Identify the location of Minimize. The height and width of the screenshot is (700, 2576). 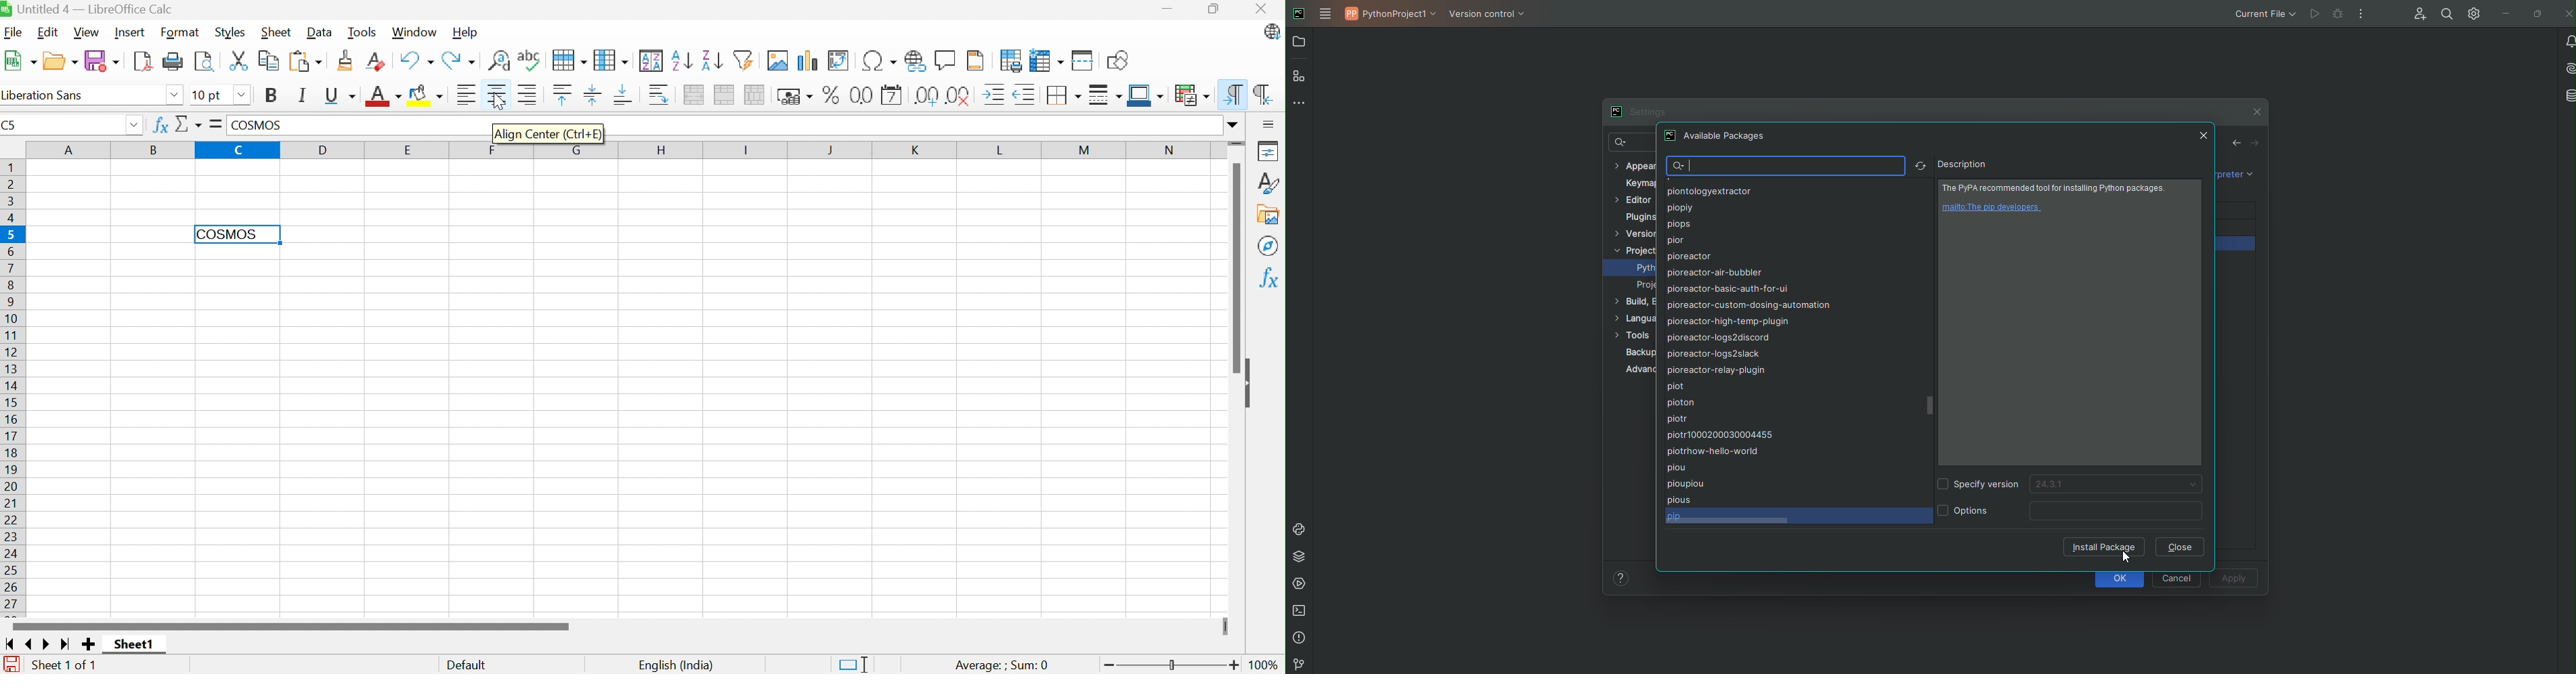
(1174, 9).